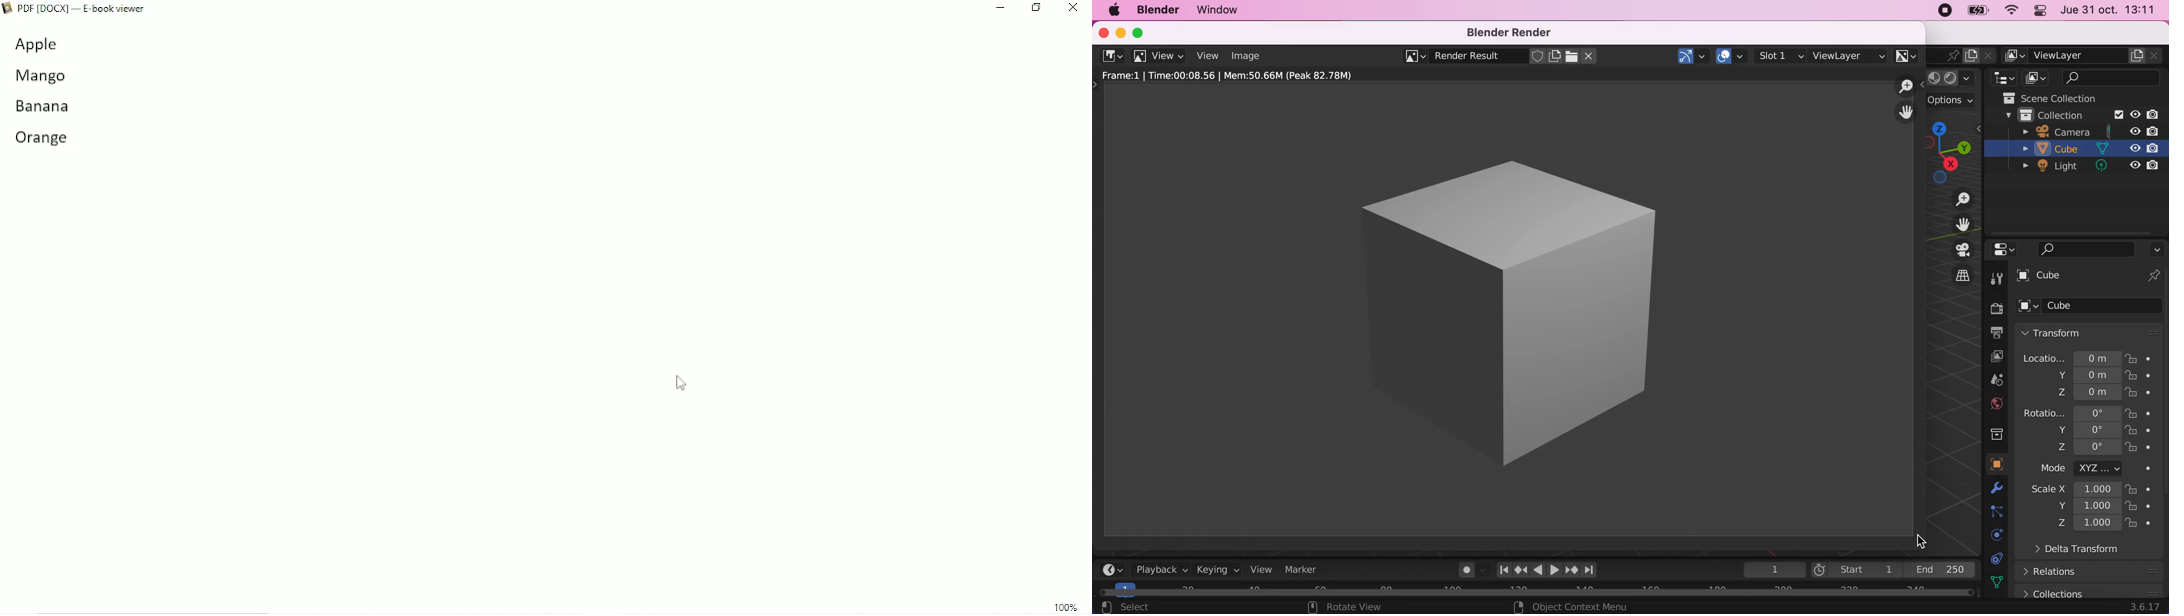 The height and width of the screenshot is (616, 2184). I want to click on open image, so click(1571, 56).